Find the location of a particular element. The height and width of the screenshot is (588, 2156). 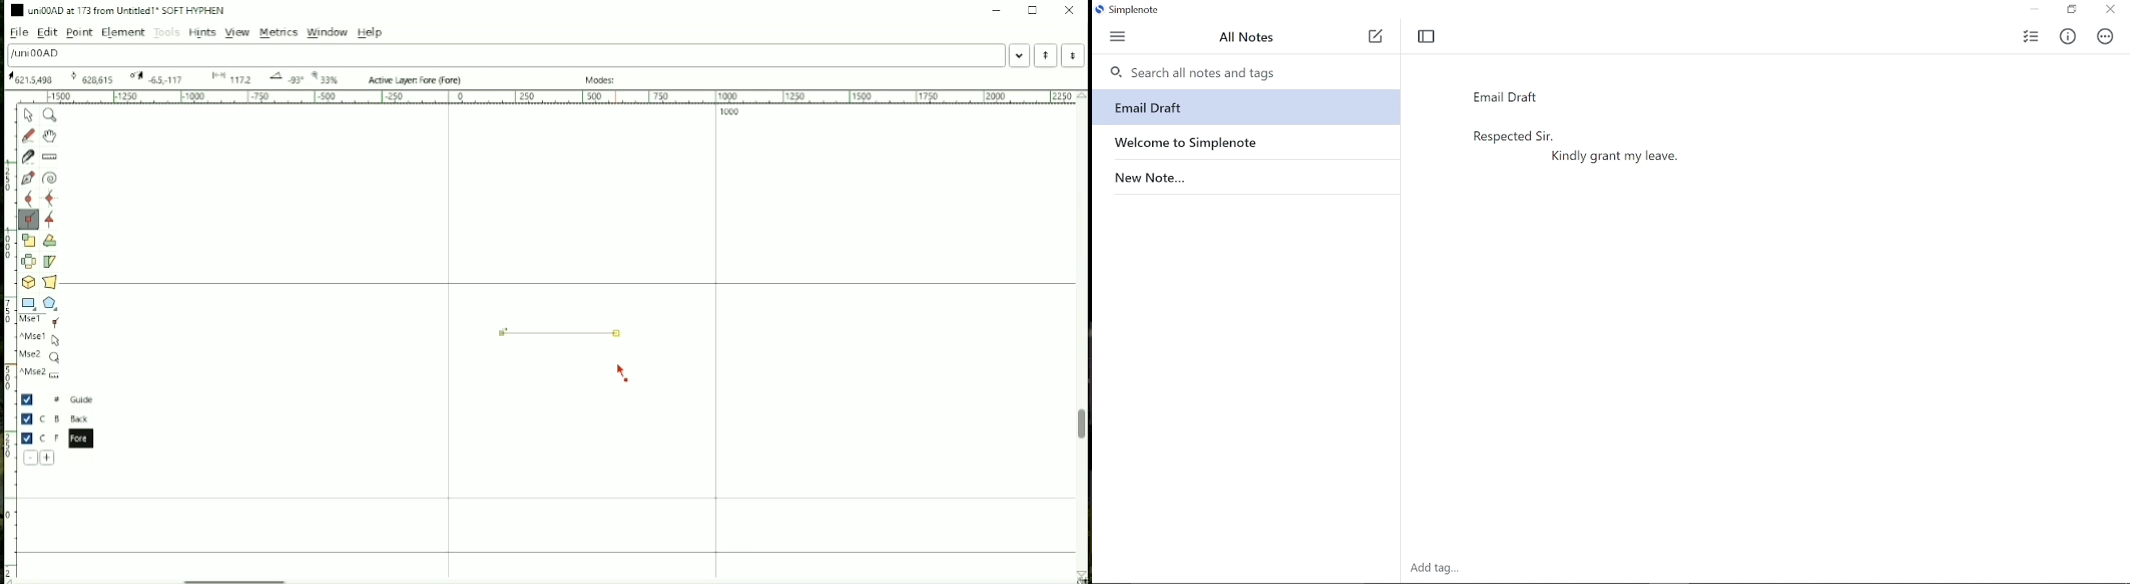

Magnify is located at coordinates (51, 115).